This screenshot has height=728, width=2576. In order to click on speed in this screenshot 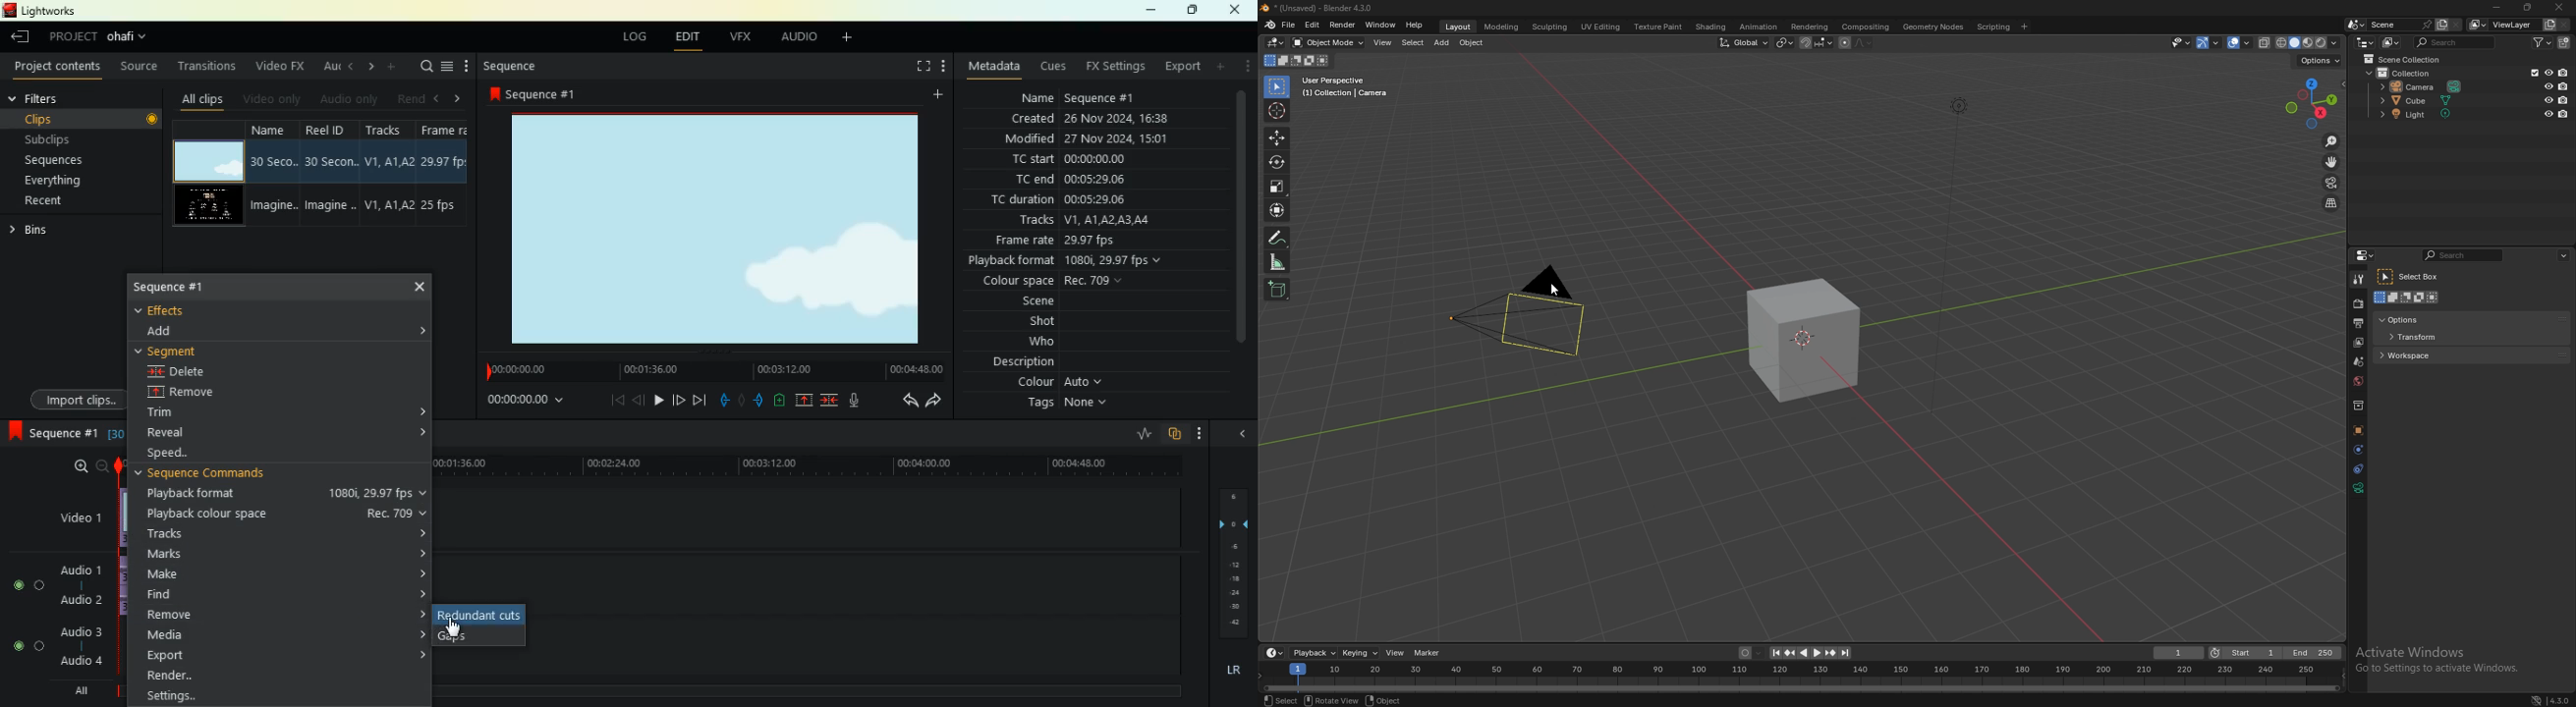, I will do `click(171, 454)`.